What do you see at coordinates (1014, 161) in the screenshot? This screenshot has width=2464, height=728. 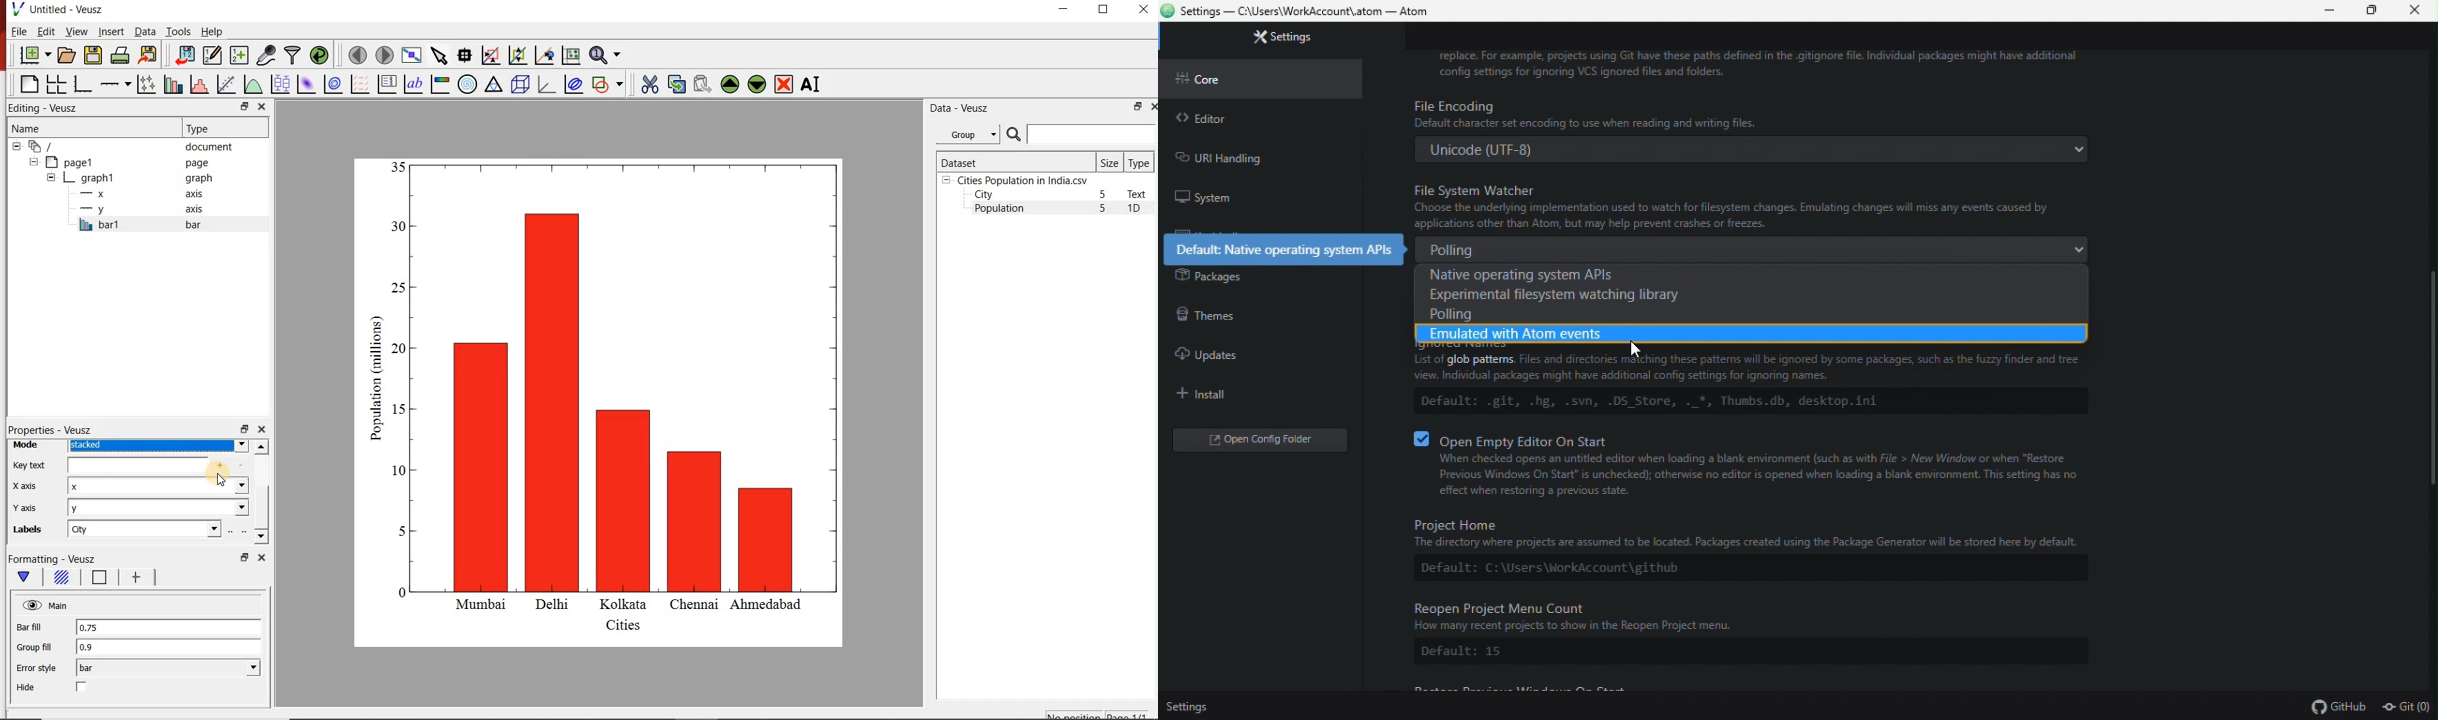 I see `Dataset` at bounding box center [1014, 161].